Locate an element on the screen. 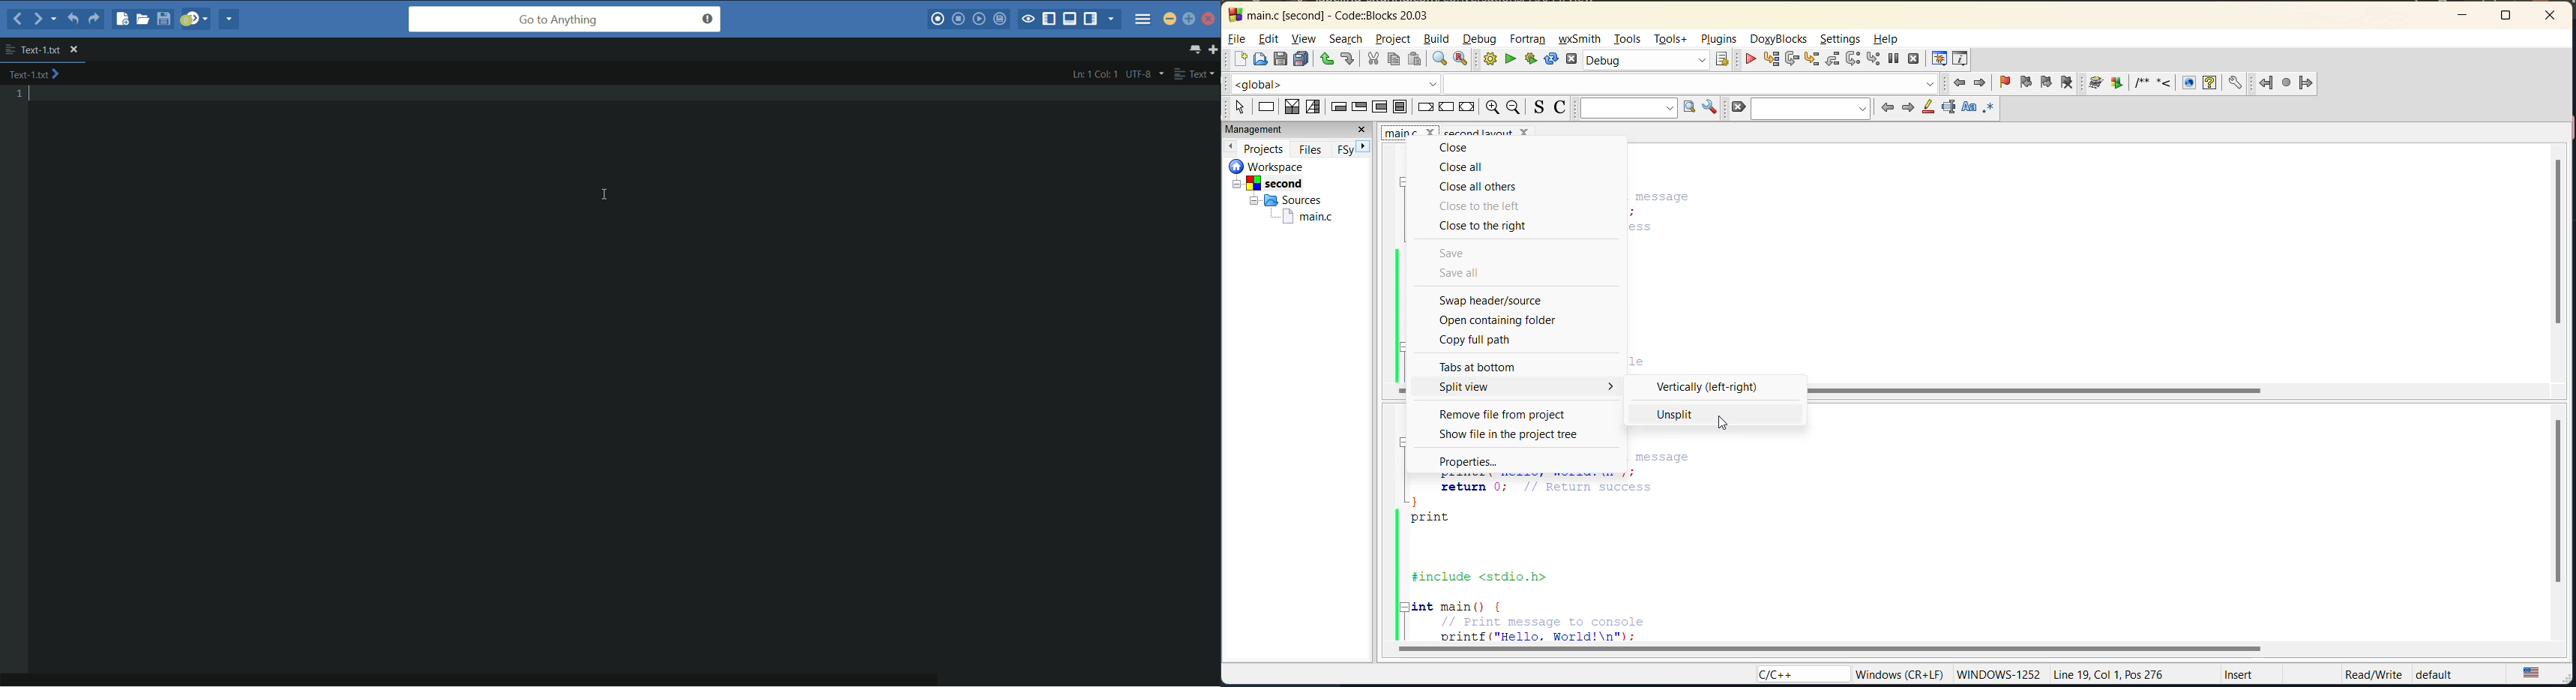 The image size is (2576, 700). highlight is located at coordinates (1928, 108).